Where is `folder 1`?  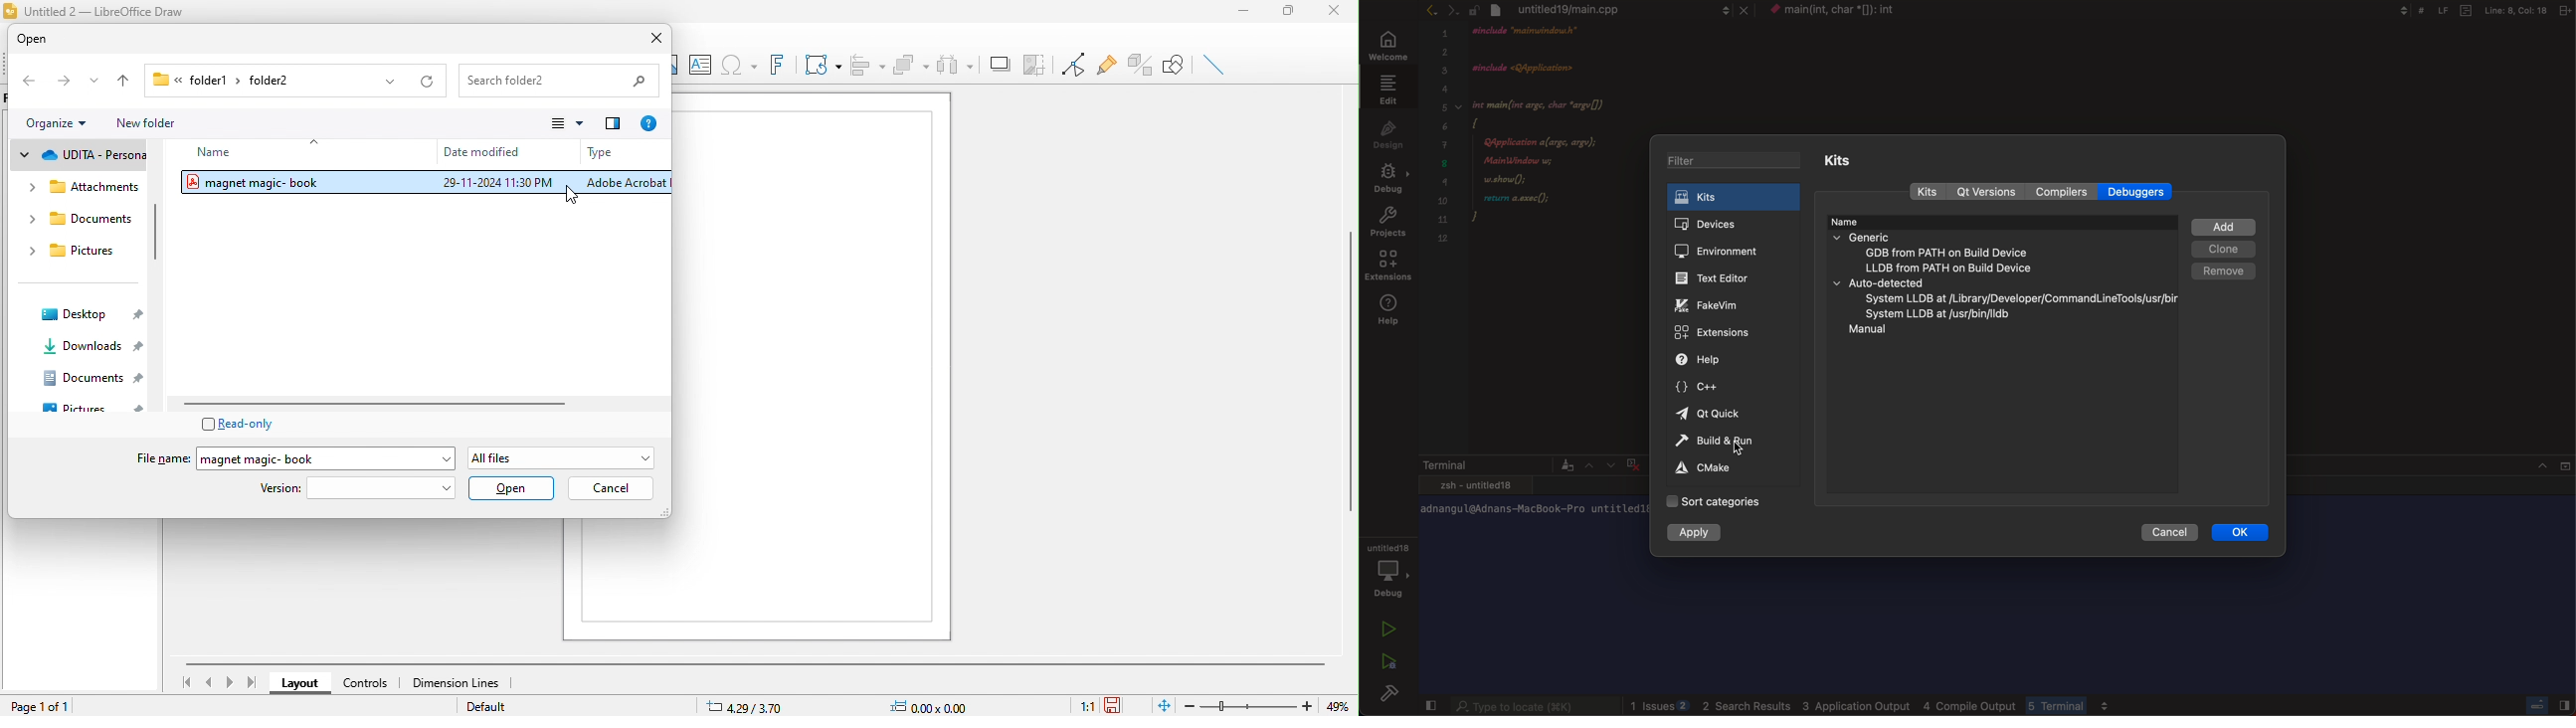 folder 1 is located at coordinates (197, 81).